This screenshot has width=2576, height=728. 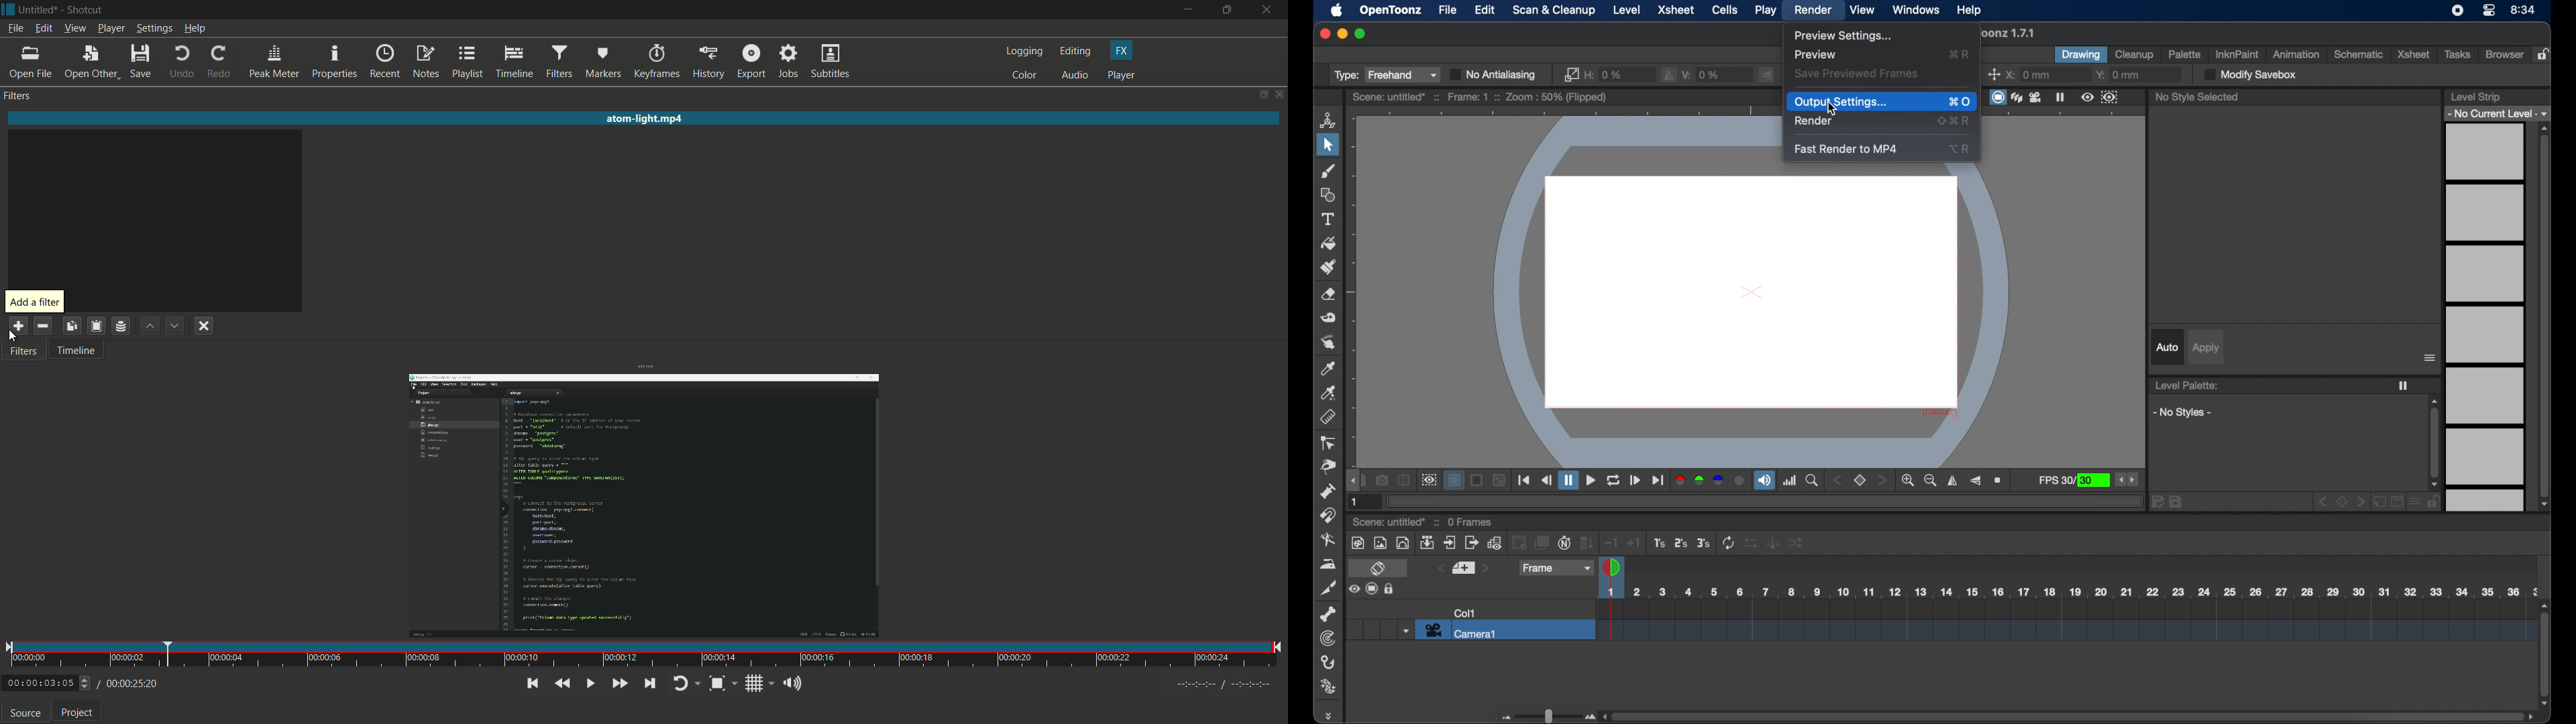 I want to click on timeline, so click(x=514, y=63).